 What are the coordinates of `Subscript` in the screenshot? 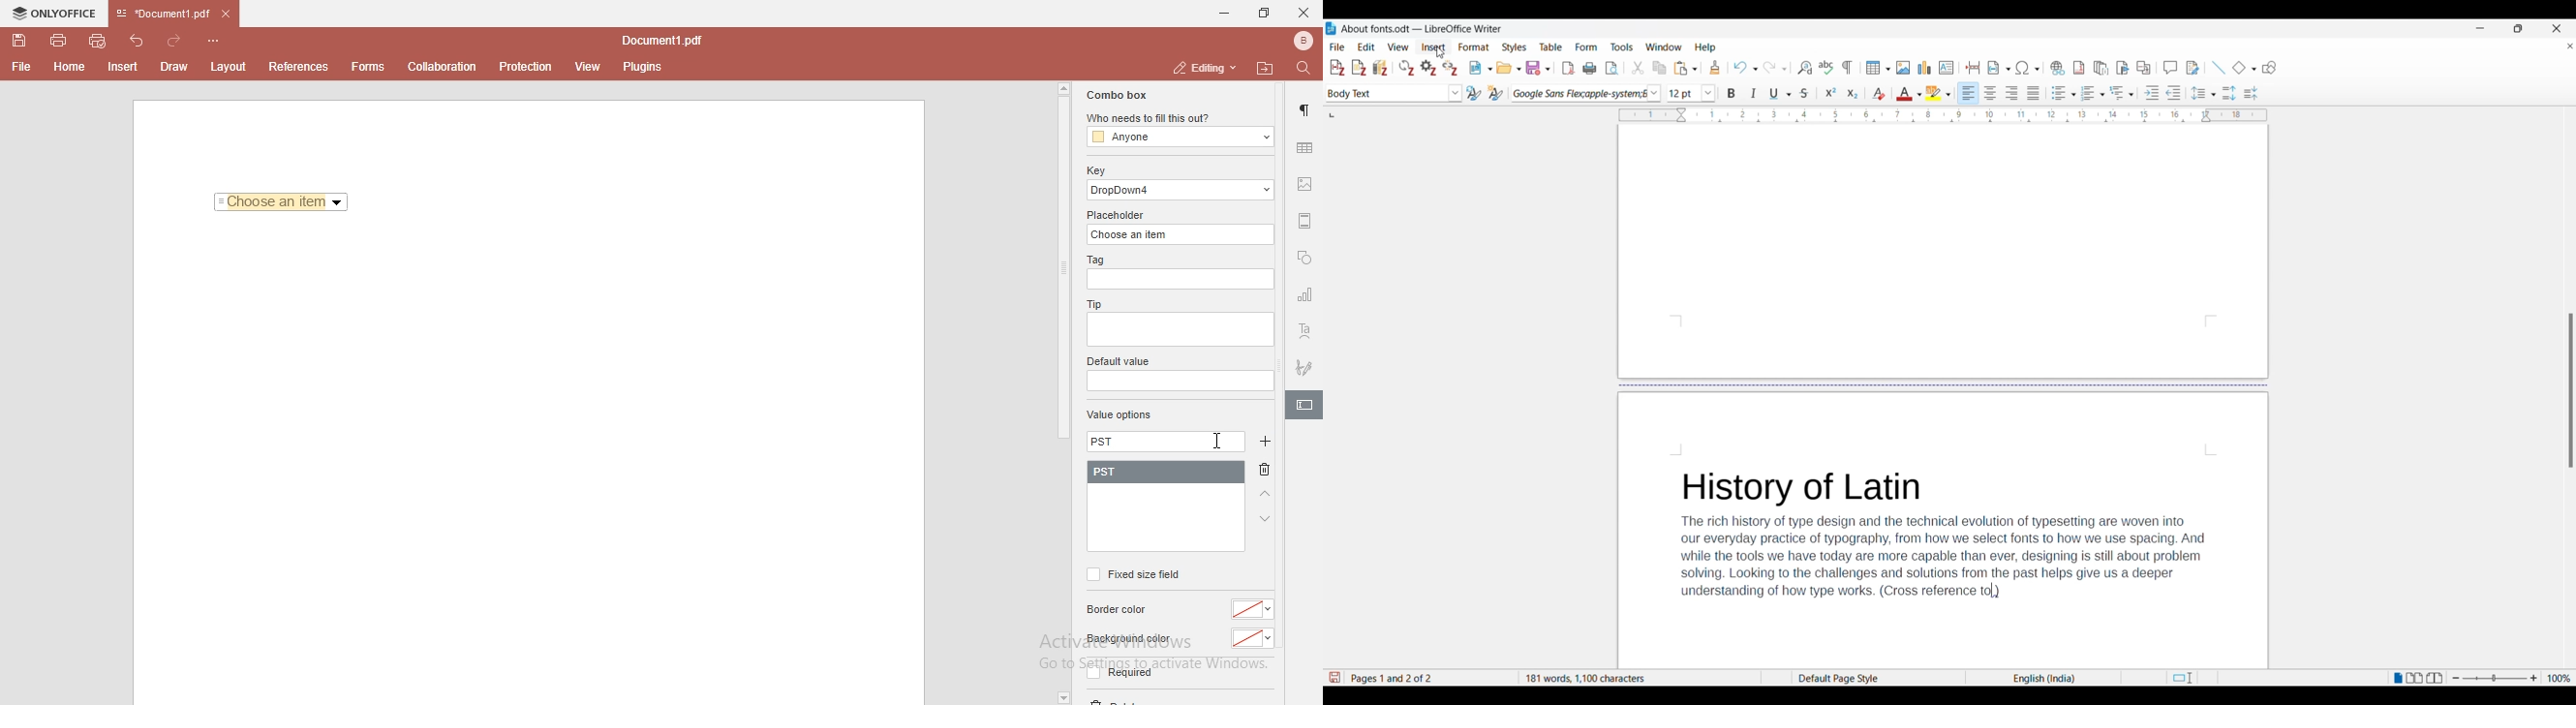 It's located at (1853, 94).